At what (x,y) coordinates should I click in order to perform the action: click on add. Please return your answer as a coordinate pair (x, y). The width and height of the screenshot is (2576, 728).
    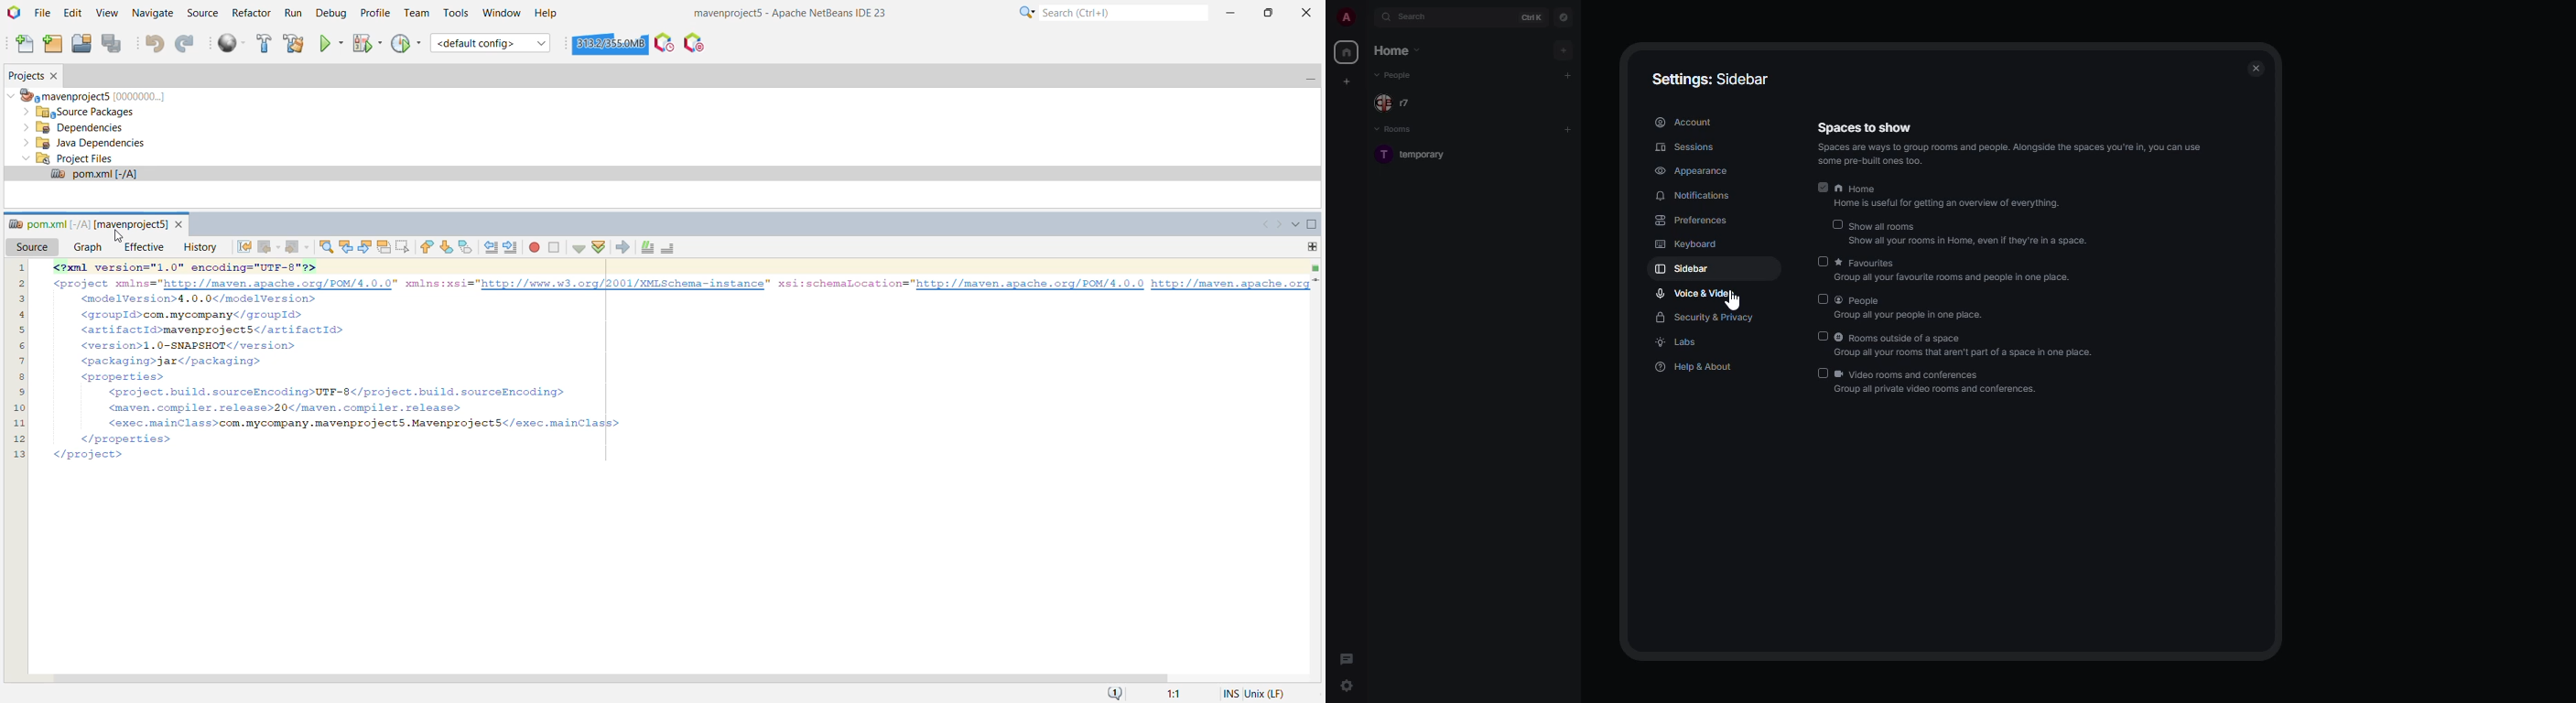
    Looking at the image, I should click on (1565, 75).